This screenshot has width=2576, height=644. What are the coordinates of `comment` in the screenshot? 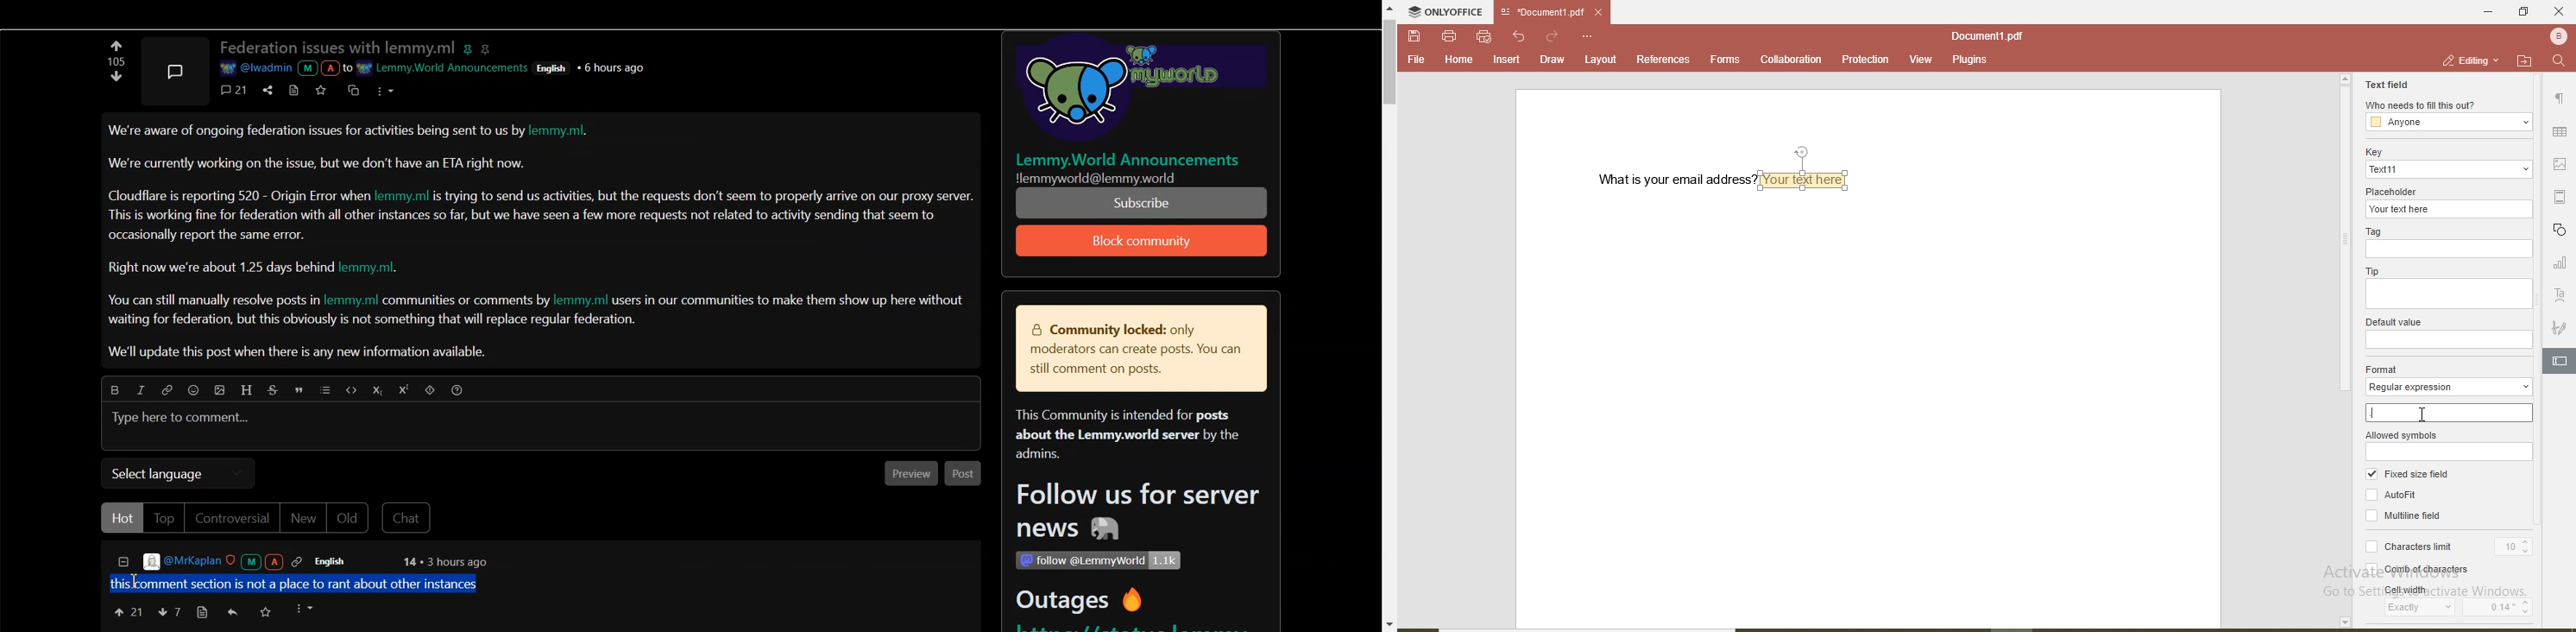 It's located at (235, 90).